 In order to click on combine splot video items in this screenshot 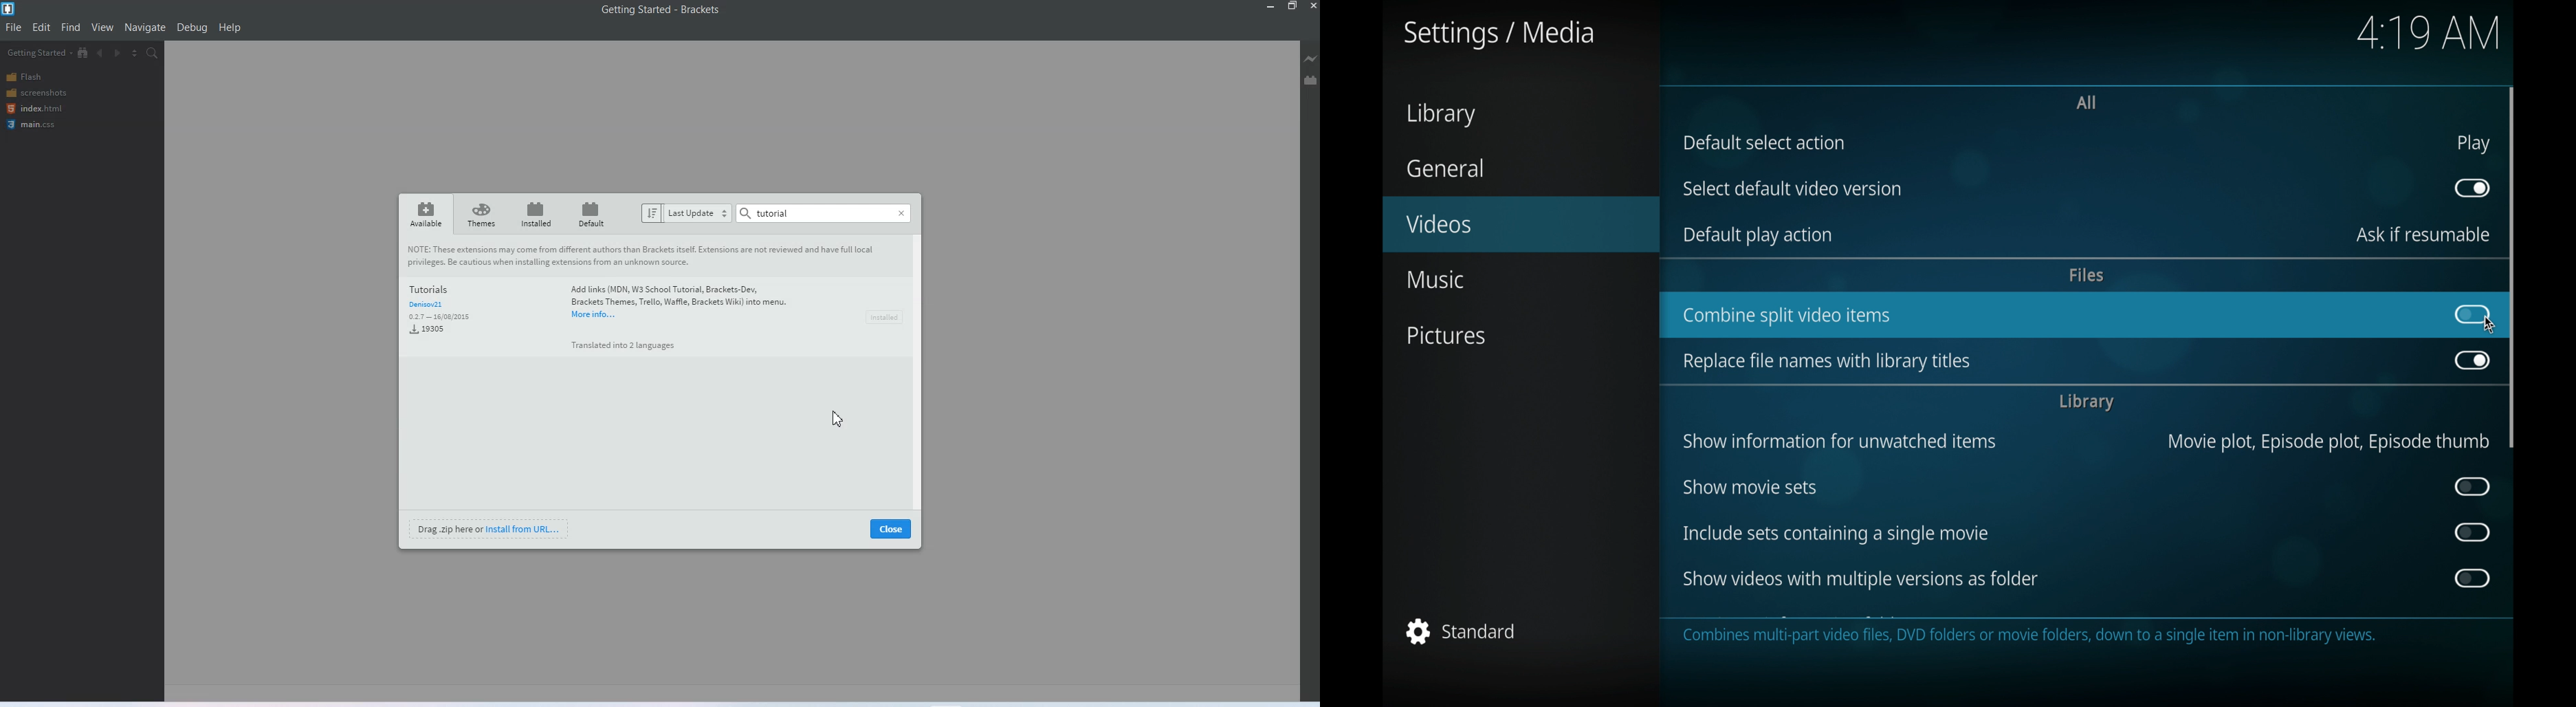, I will do `click(1787, 316)`.